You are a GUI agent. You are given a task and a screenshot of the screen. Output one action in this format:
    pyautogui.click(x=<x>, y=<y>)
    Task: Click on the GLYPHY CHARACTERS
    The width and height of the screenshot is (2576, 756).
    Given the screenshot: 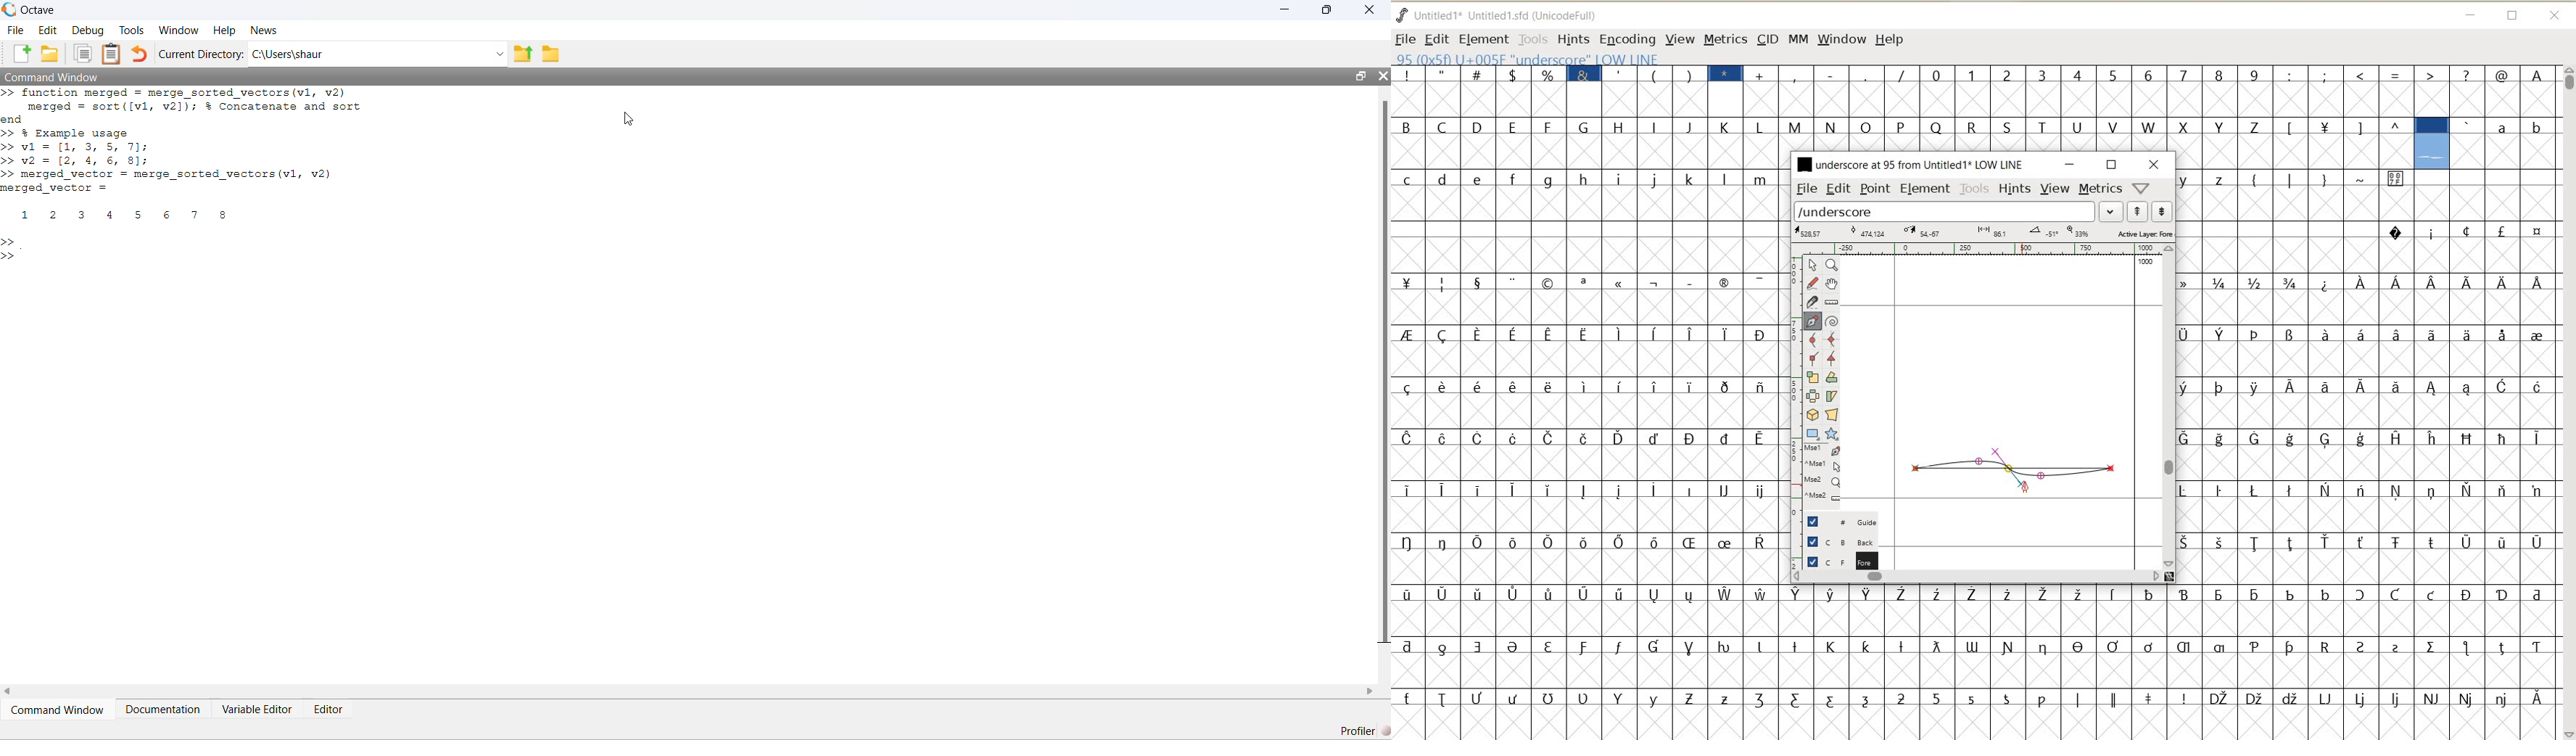 What is the action you would take?
    pyautogui.click(x=1978, y=128)
    